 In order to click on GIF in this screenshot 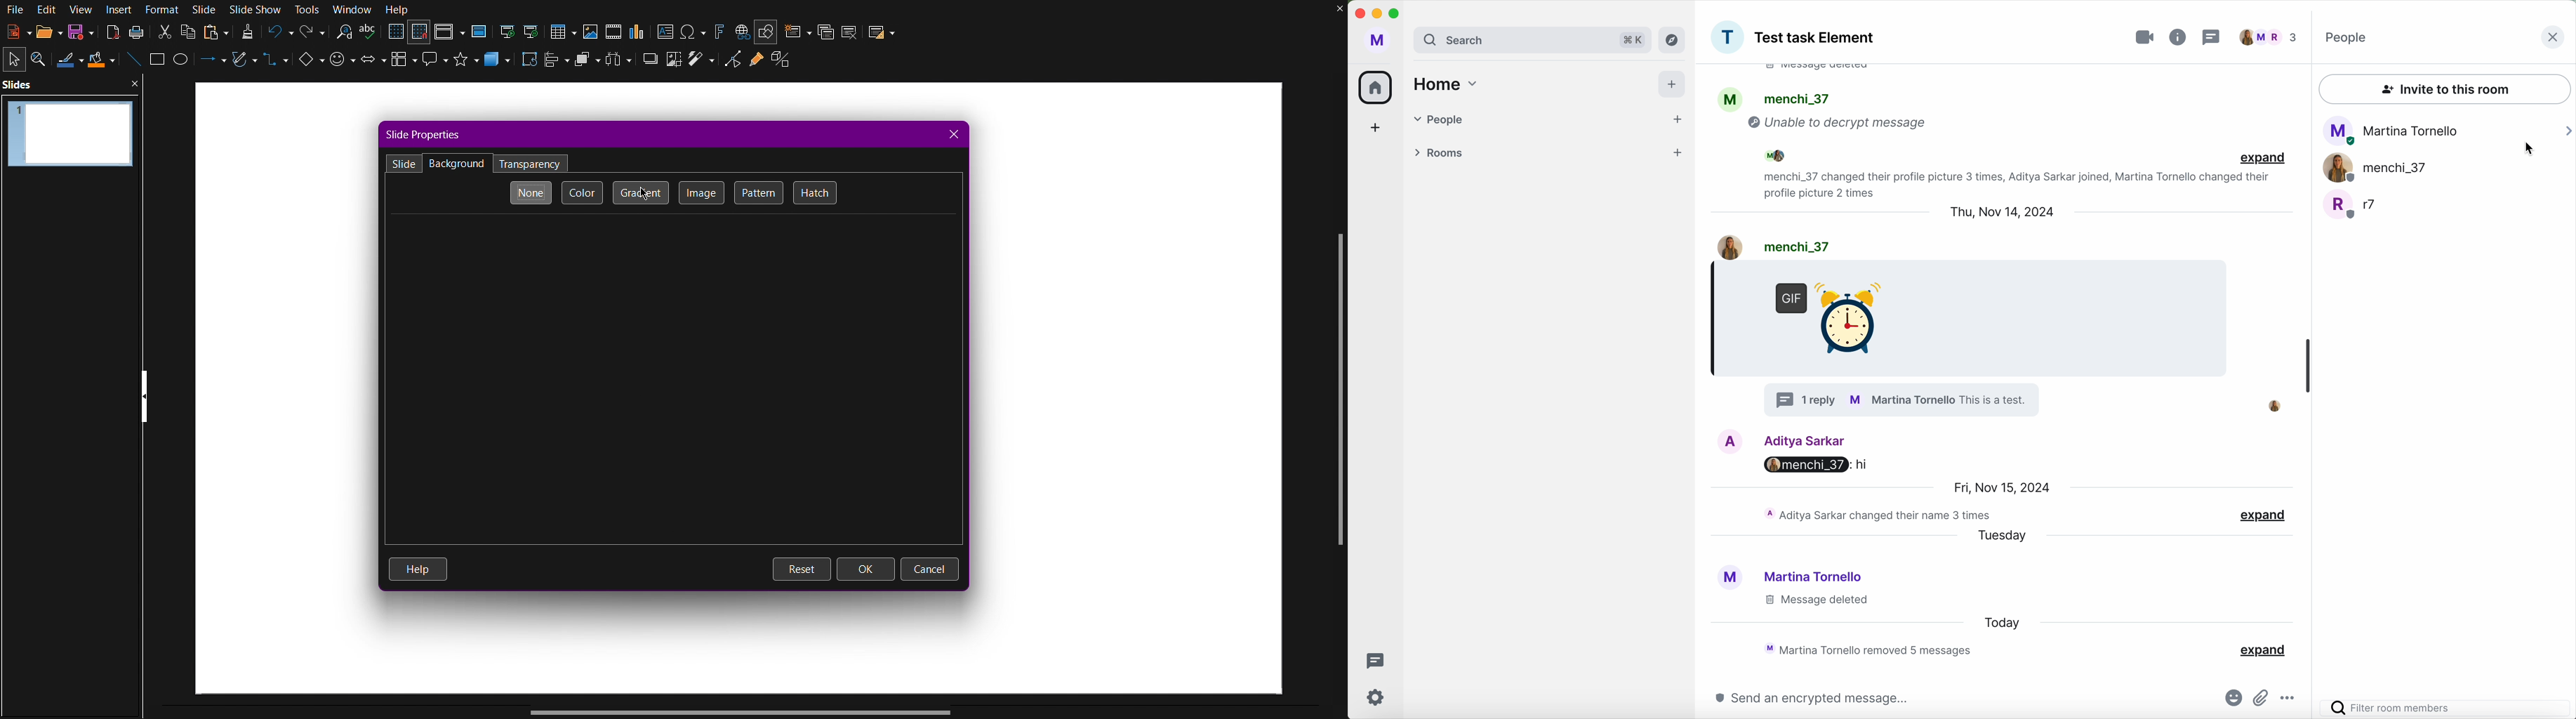, I will do `click(1824, 314)`.